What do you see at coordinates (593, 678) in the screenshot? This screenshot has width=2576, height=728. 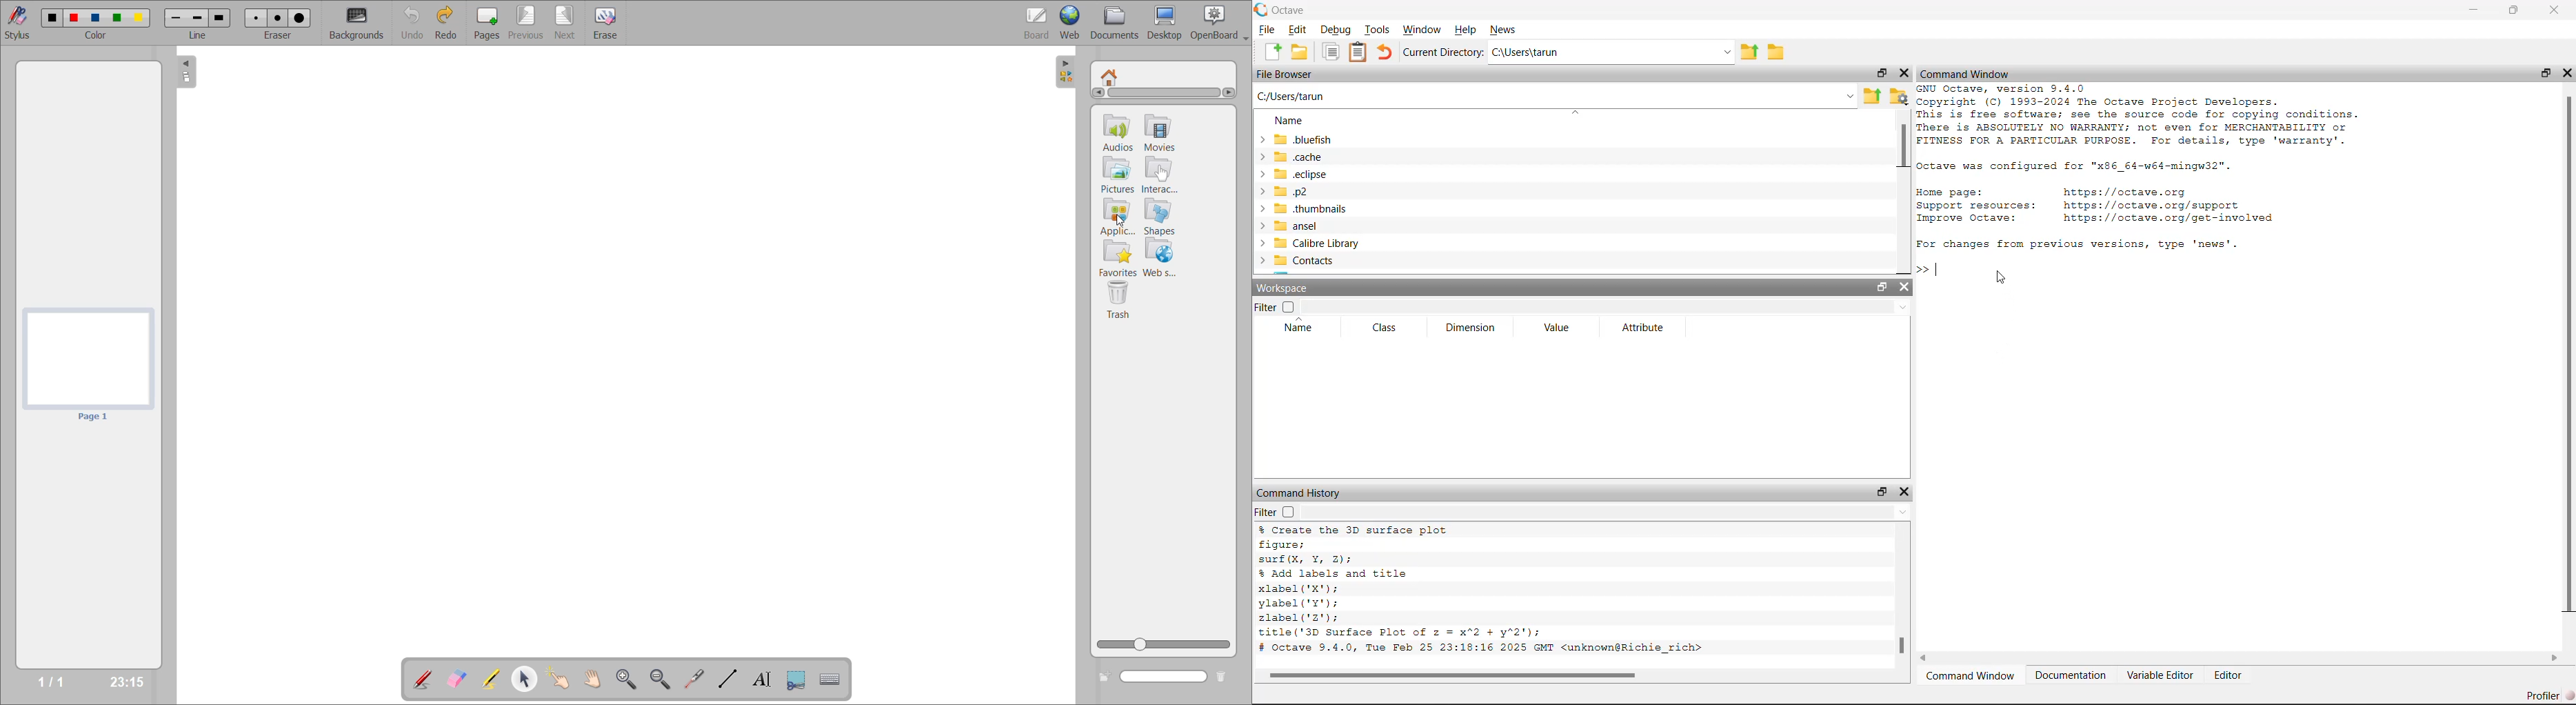 I see `scroll page` at bounding box center [593, 678].